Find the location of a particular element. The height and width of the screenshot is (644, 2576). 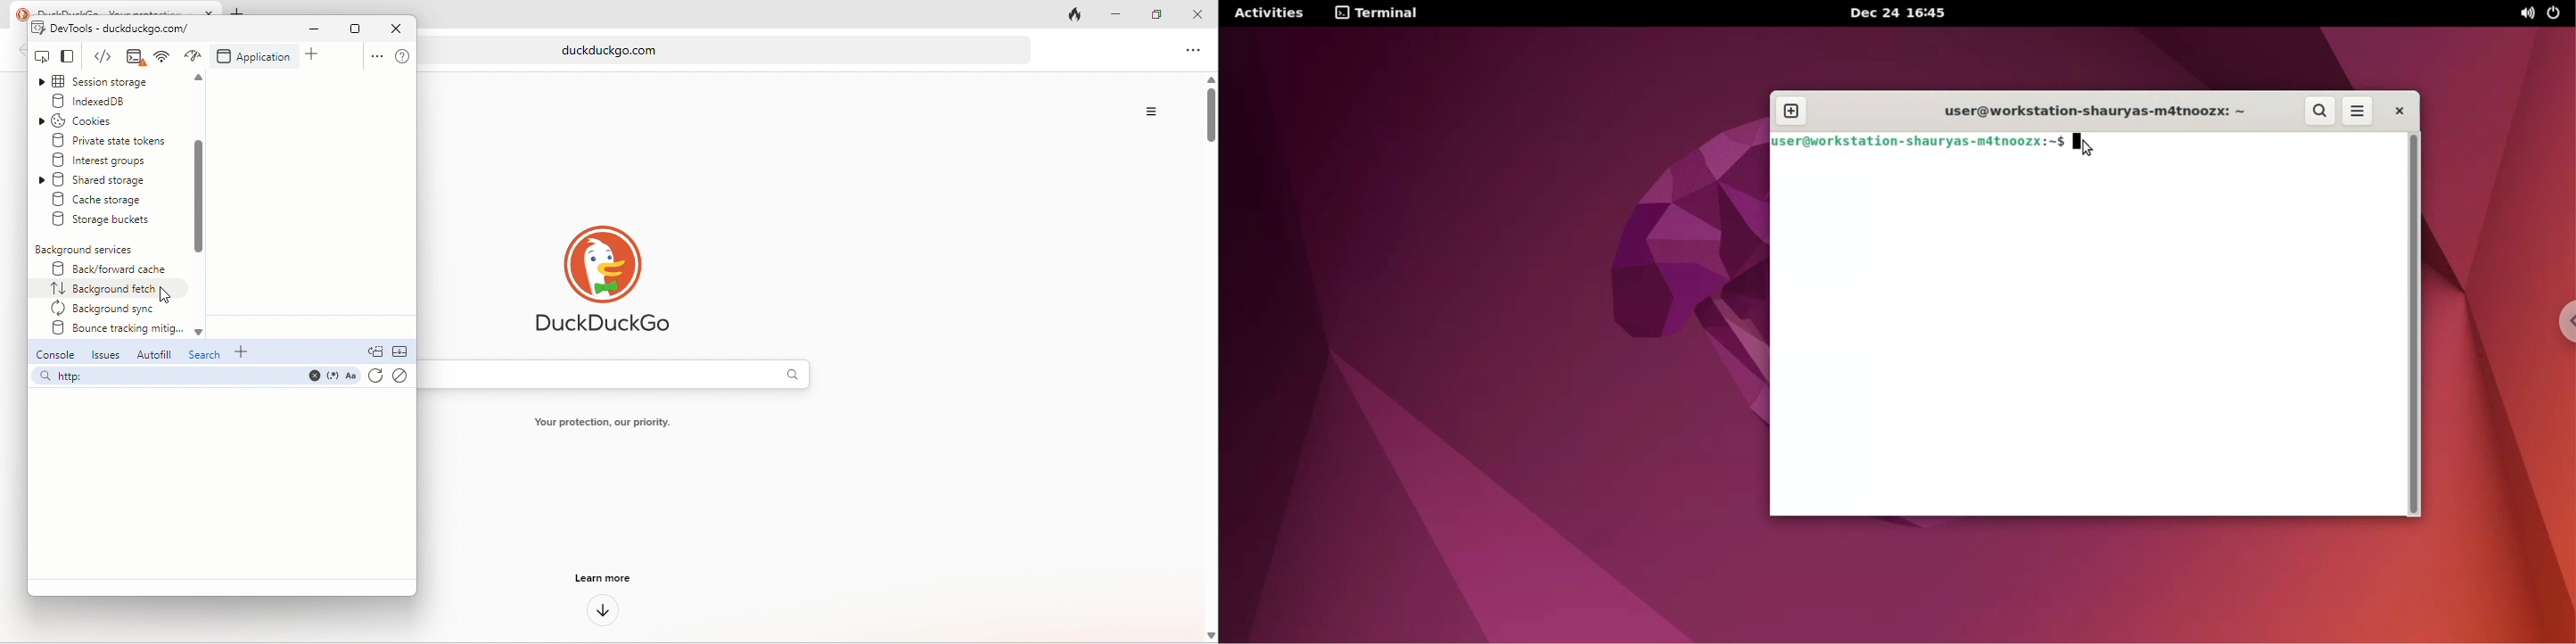

interest groups is located at coordinates (112, 161).